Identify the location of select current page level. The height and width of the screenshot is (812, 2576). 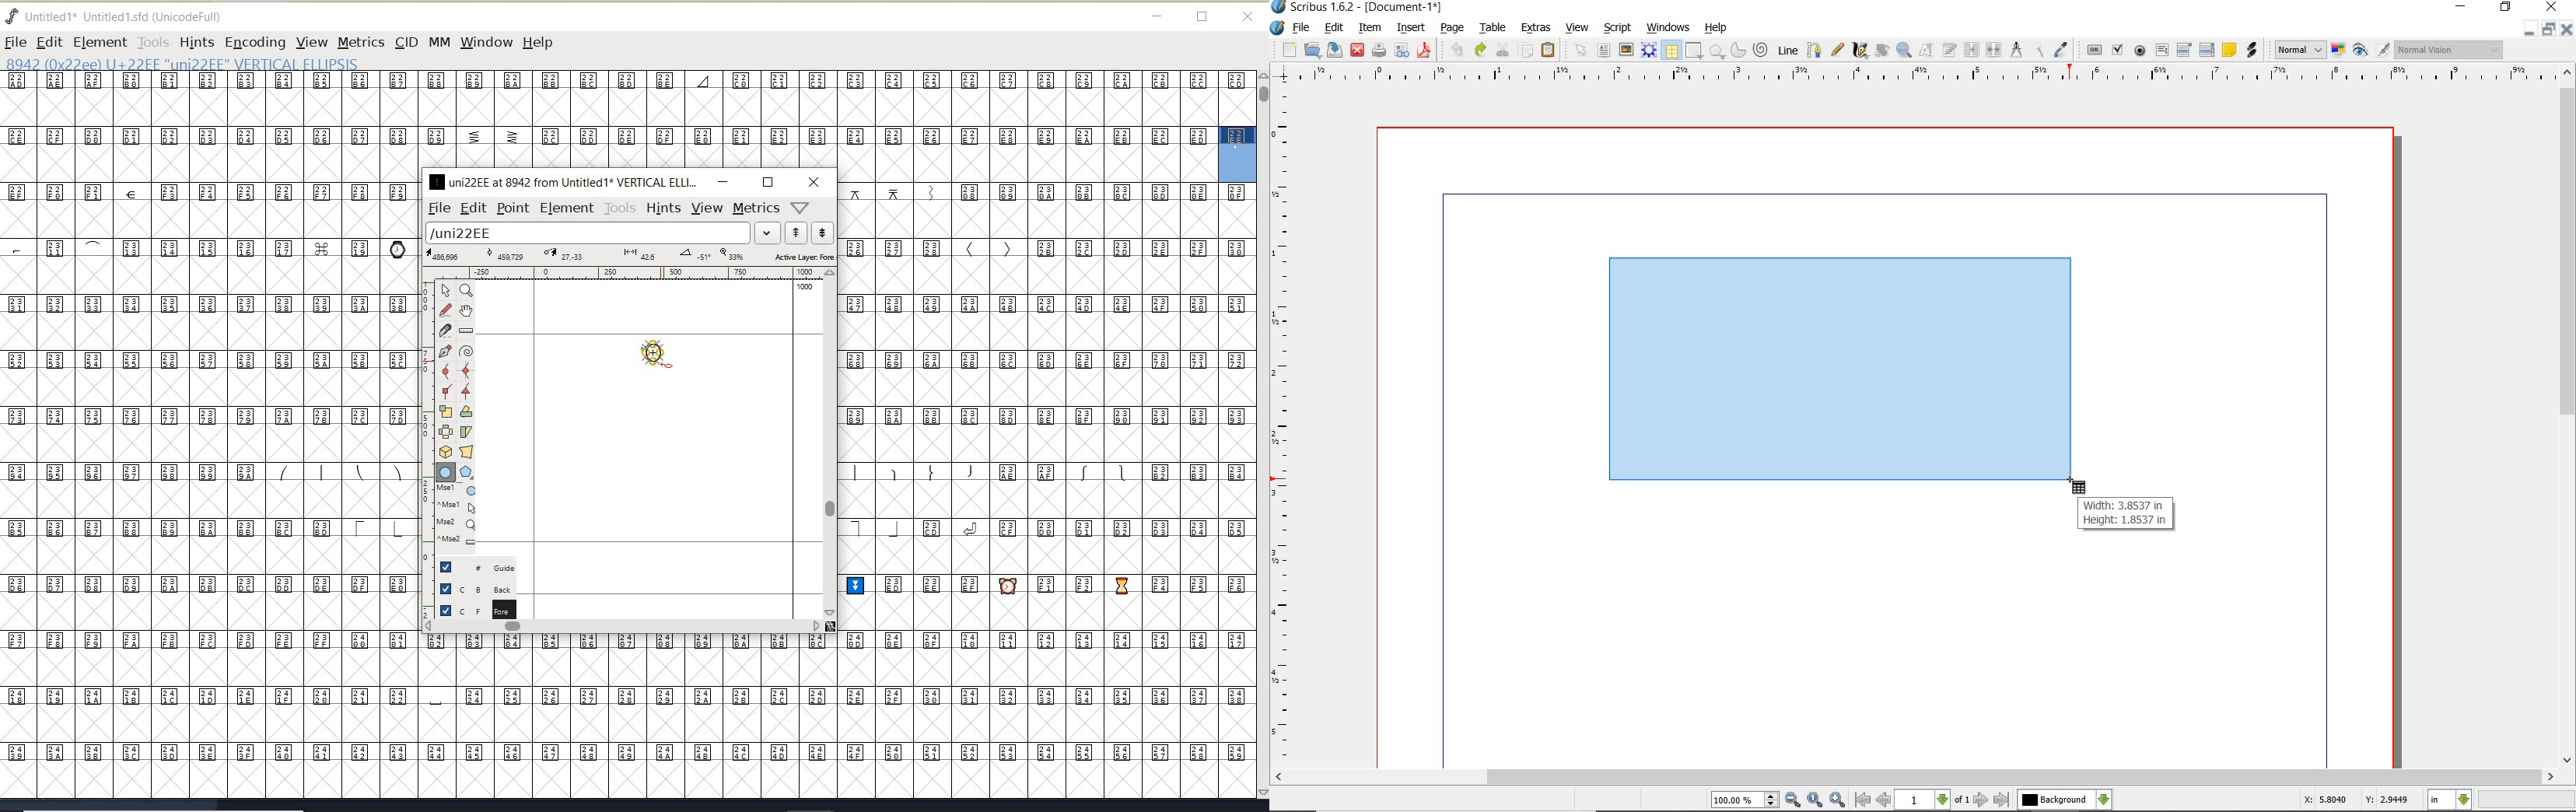
(1933, 800).